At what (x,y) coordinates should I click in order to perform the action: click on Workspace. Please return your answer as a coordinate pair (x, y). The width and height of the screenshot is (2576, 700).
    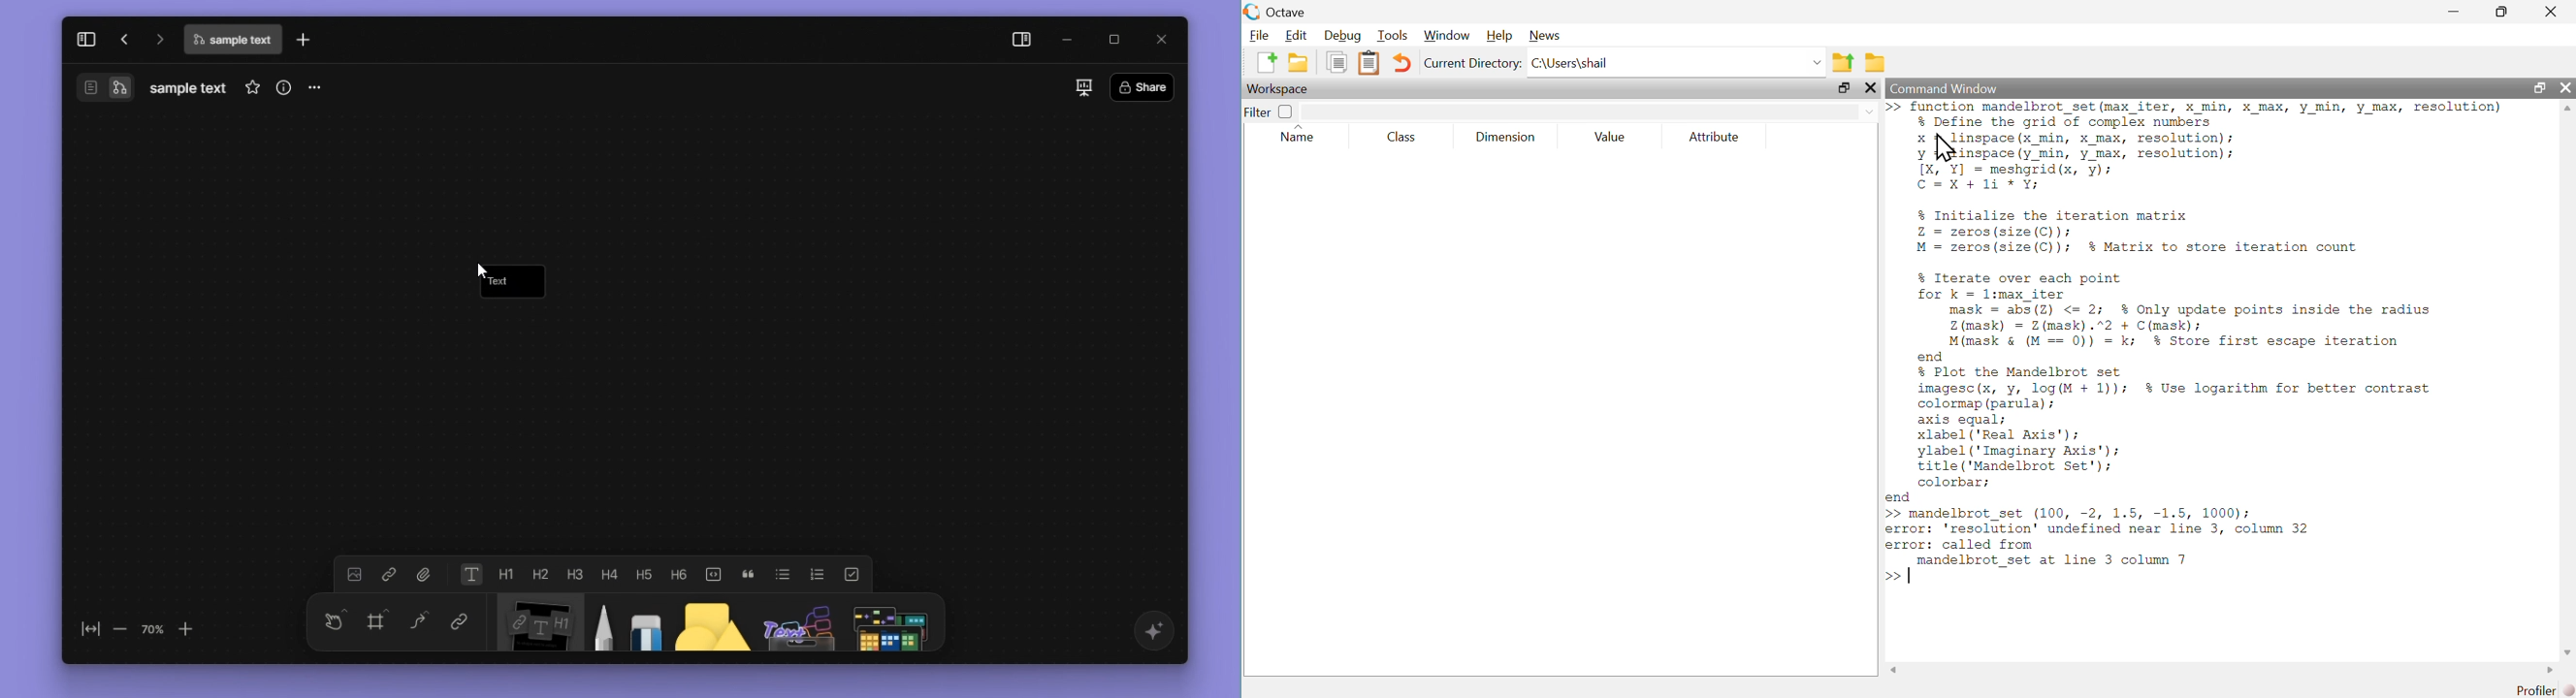
    Looking at the image, I should click on (1282, 89).